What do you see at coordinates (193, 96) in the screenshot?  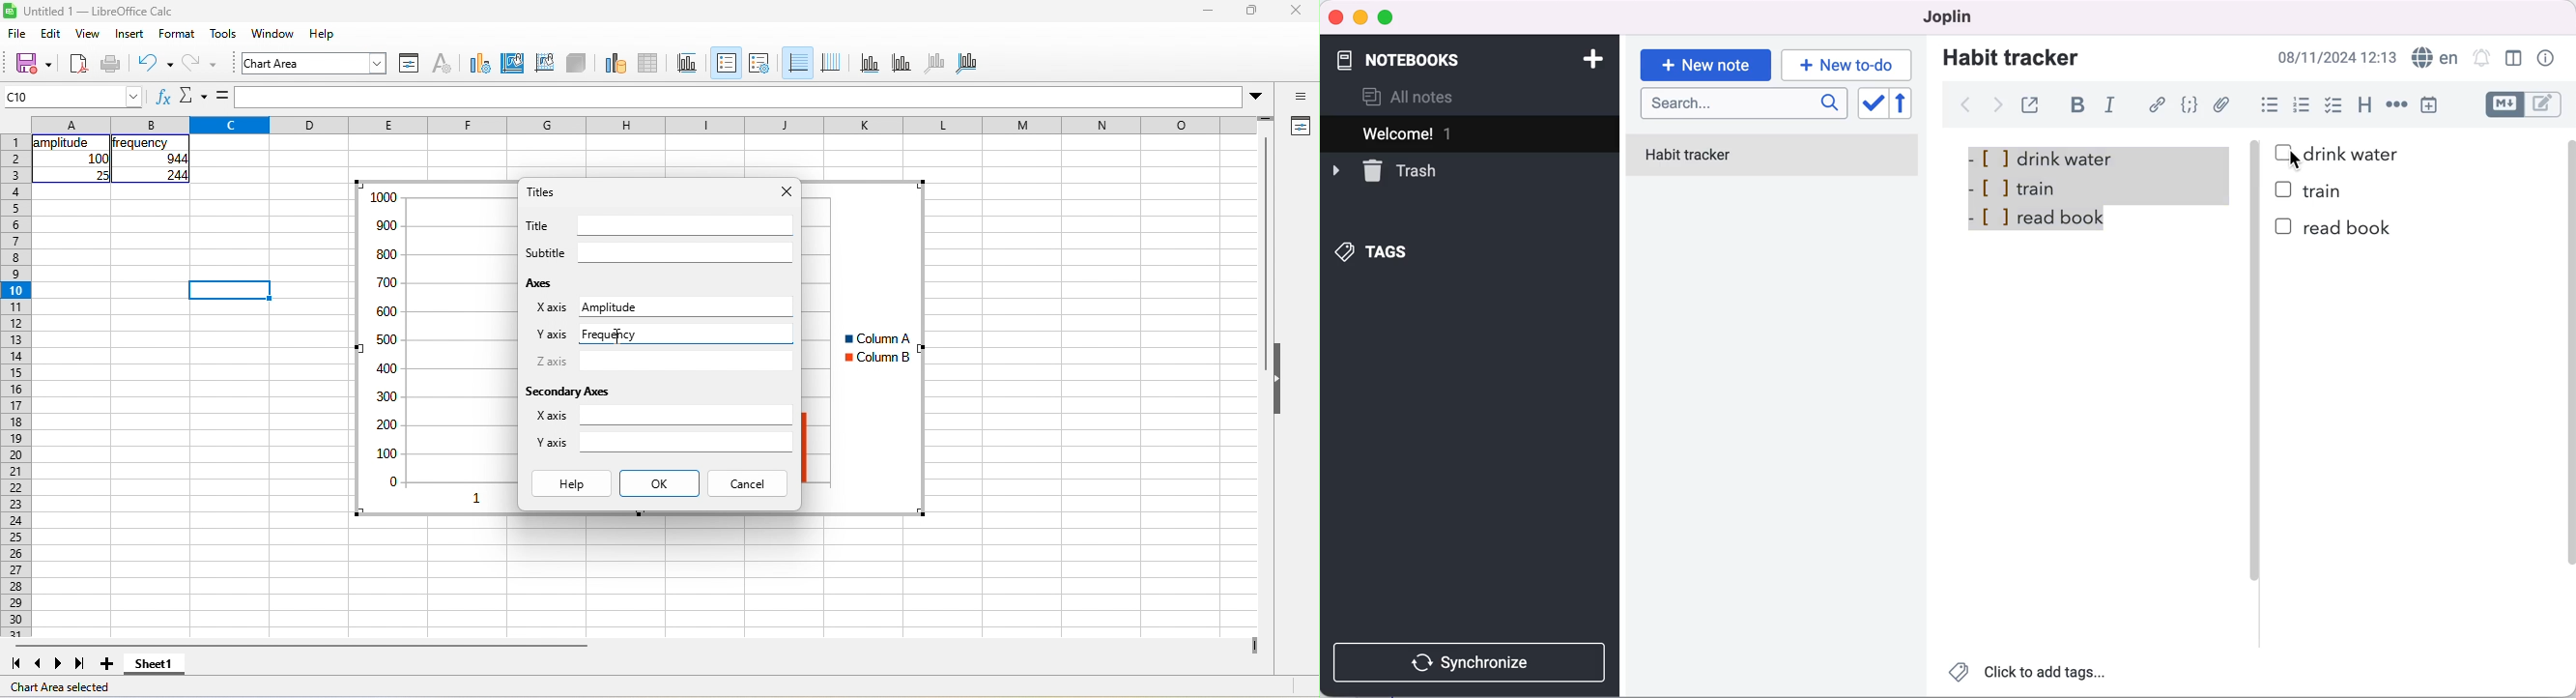 I see `Function options` at bounding box center [193, 96].